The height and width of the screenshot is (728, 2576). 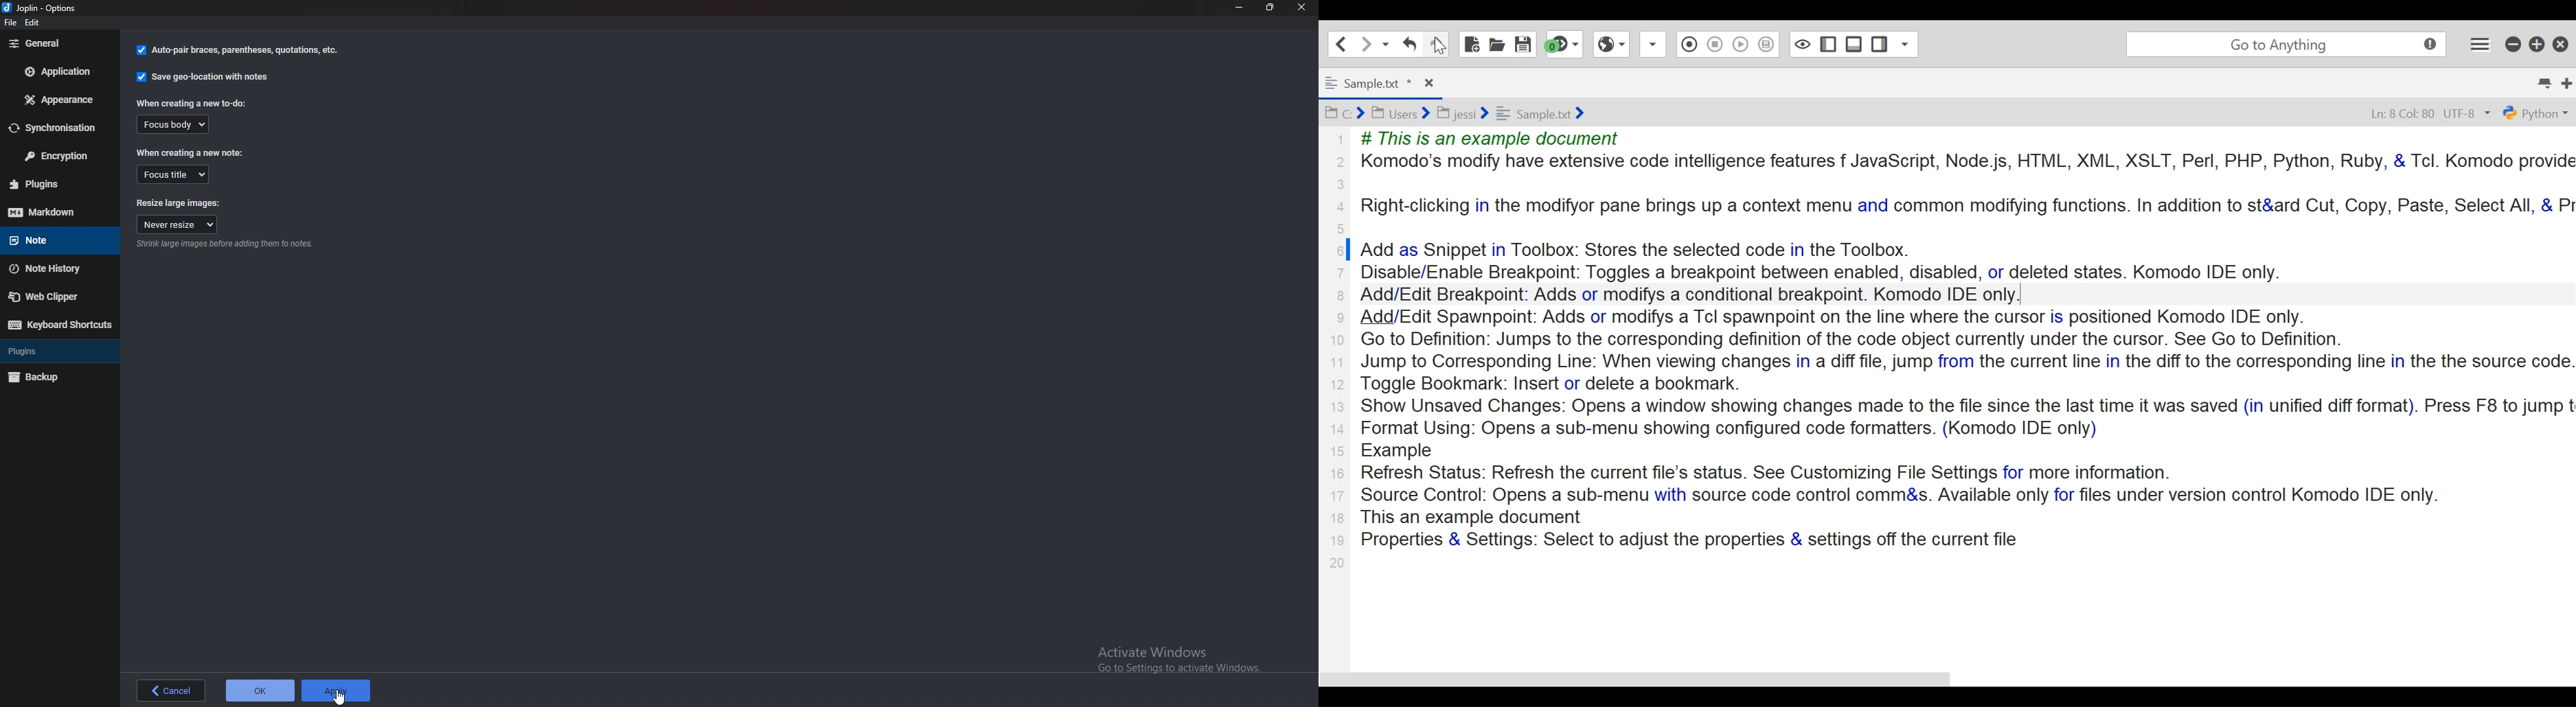 What do you see at coordinates (37, 24) in the screenshot?
I see `edit` at bounding box center [37, 24].